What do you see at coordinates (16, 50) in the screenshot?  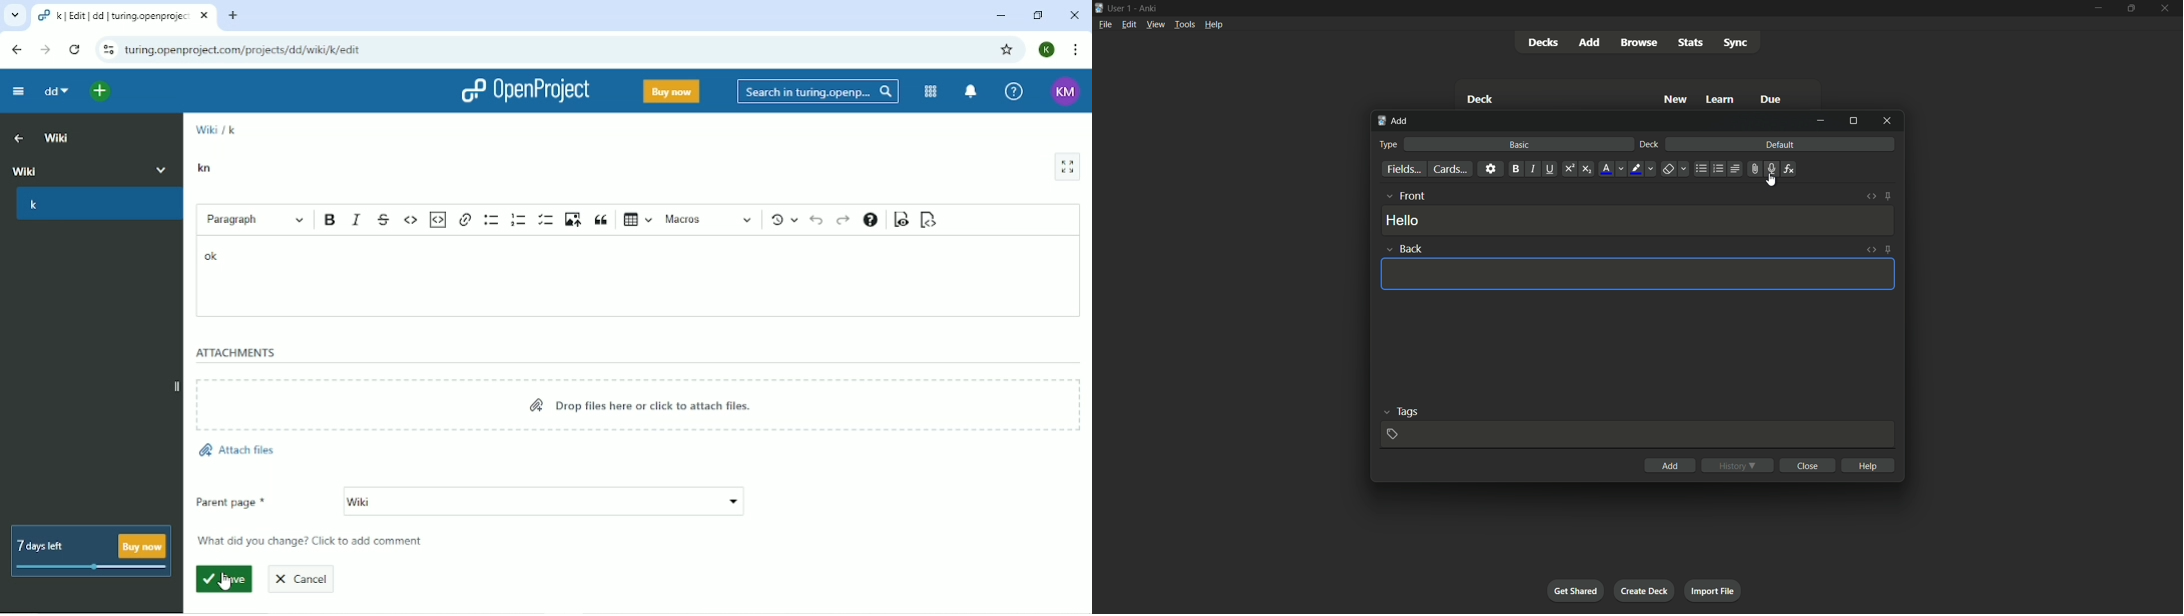 I see `Back` at bounding box center [16, 50].